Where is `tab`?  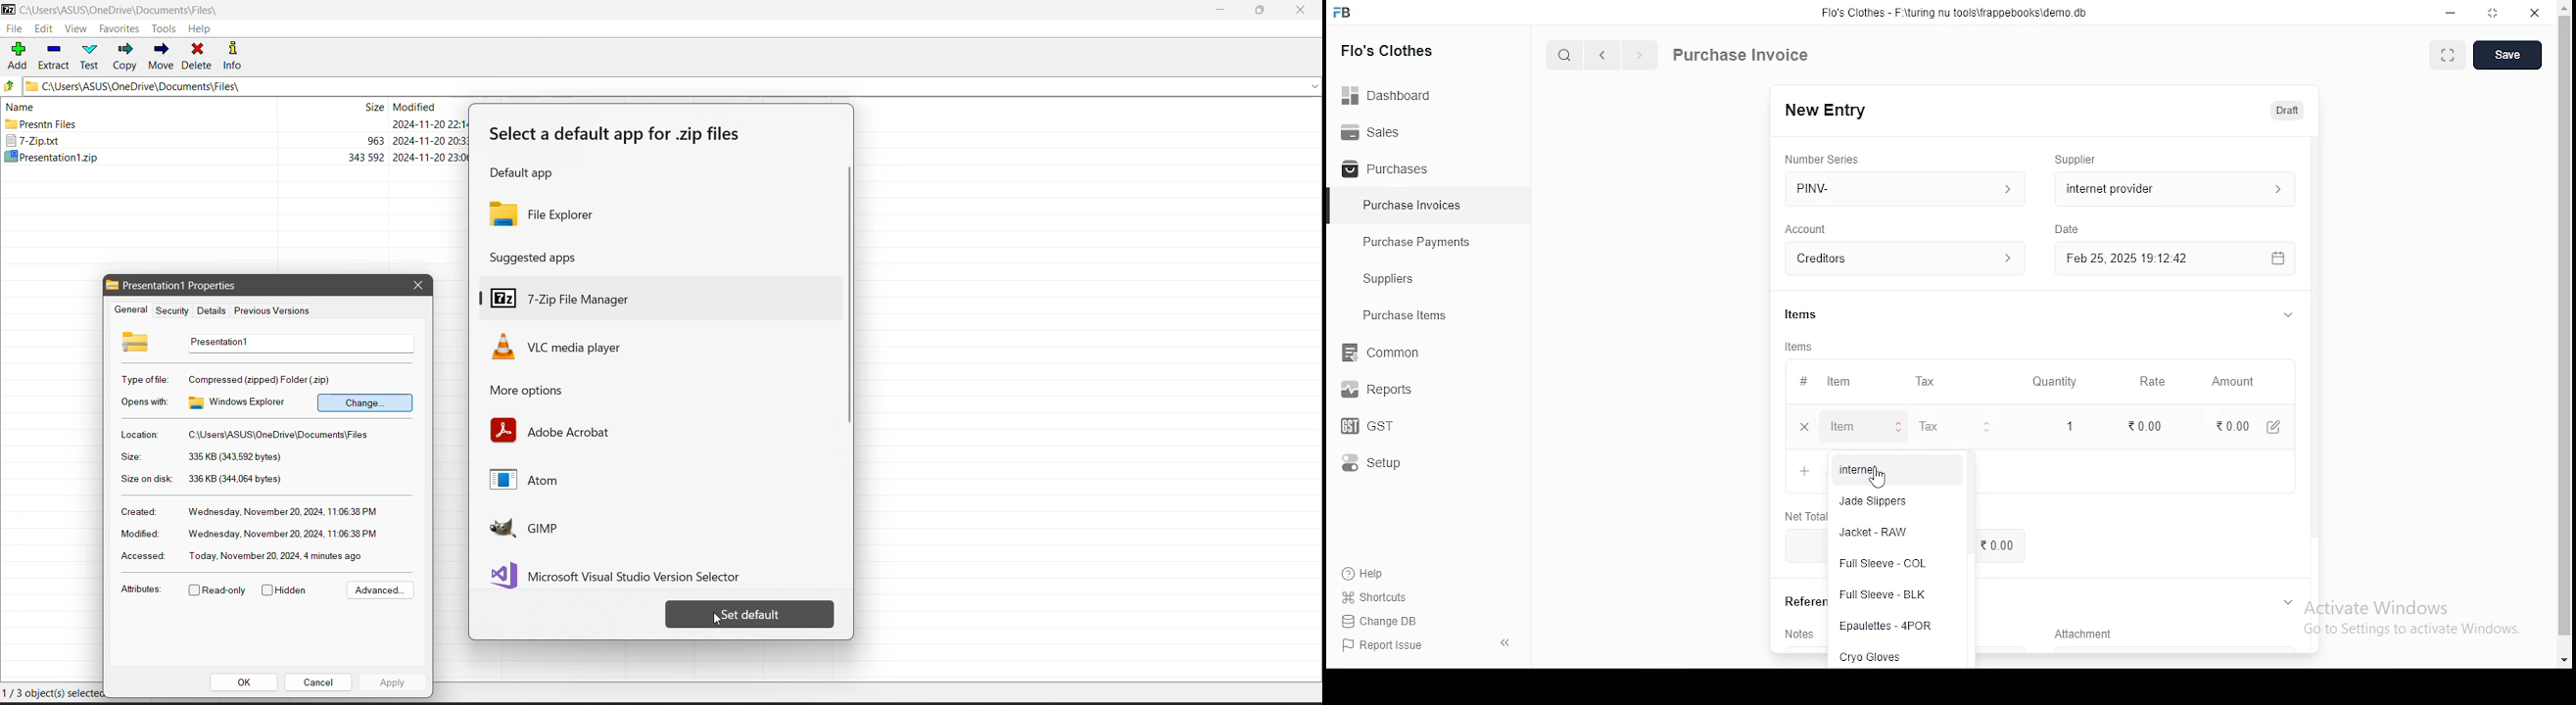 tab is located at coordinates (2292, 602).